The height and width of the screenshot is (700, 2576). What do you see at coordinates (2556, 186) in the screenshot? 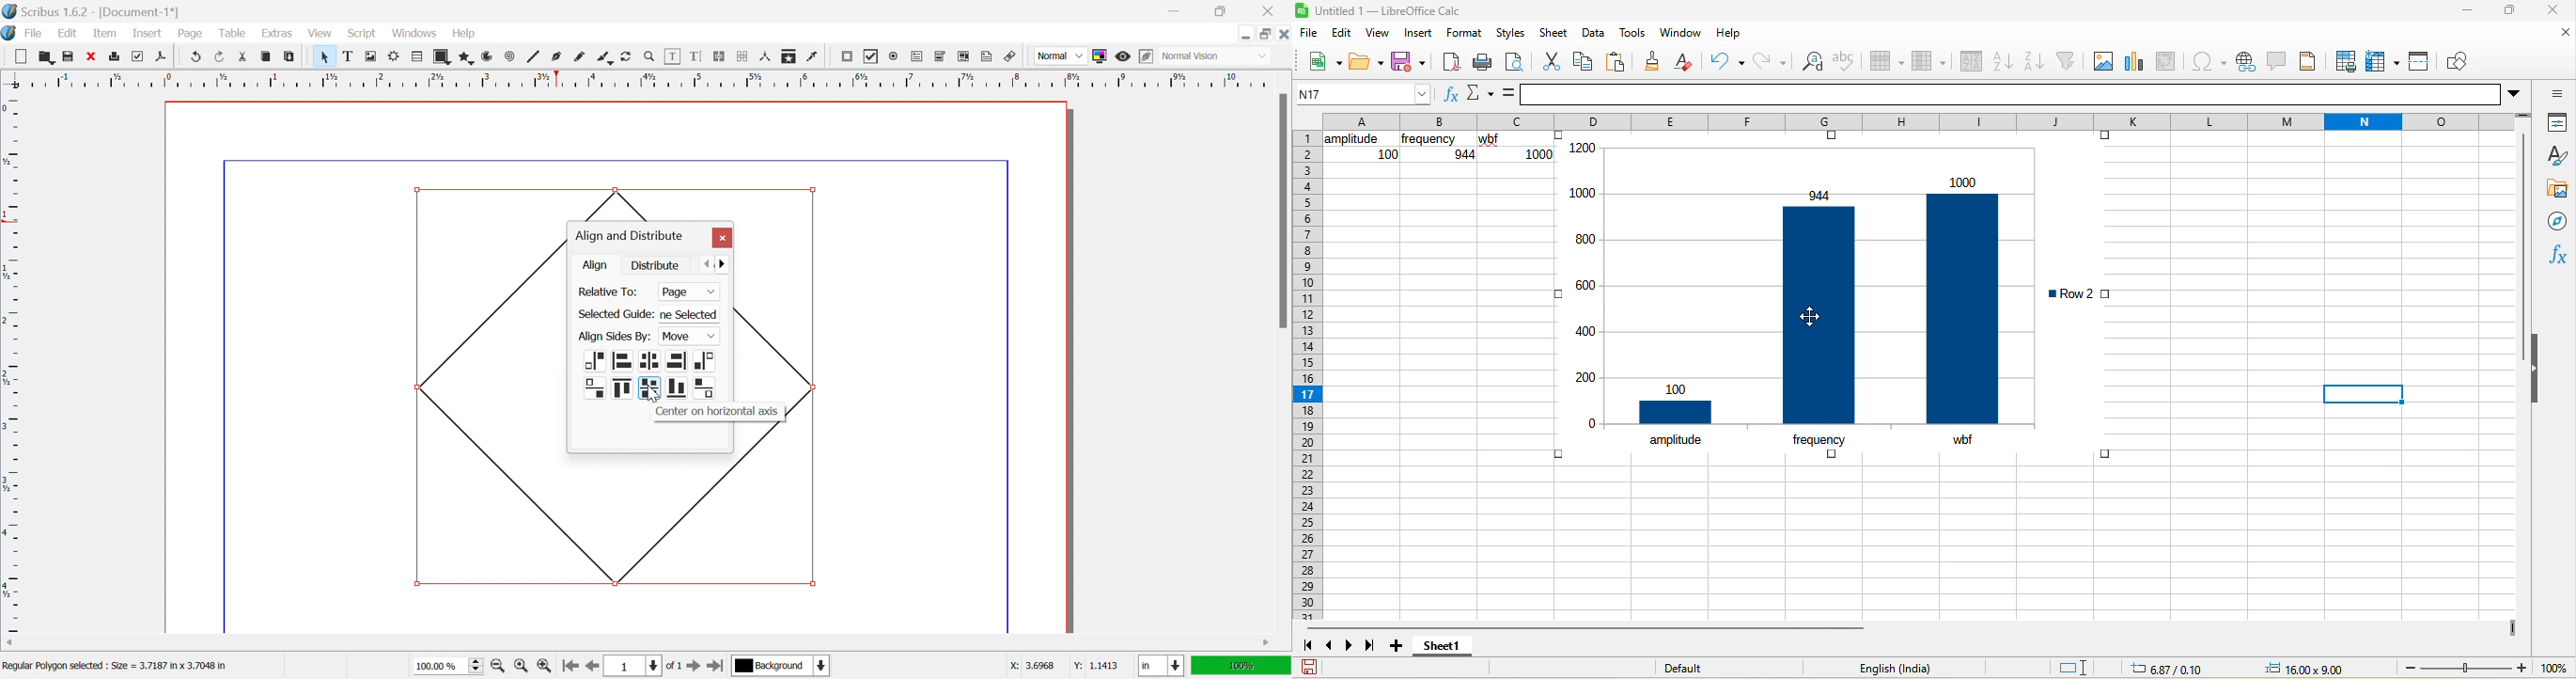
I see `gallery` at bounding box center [2556, 186].